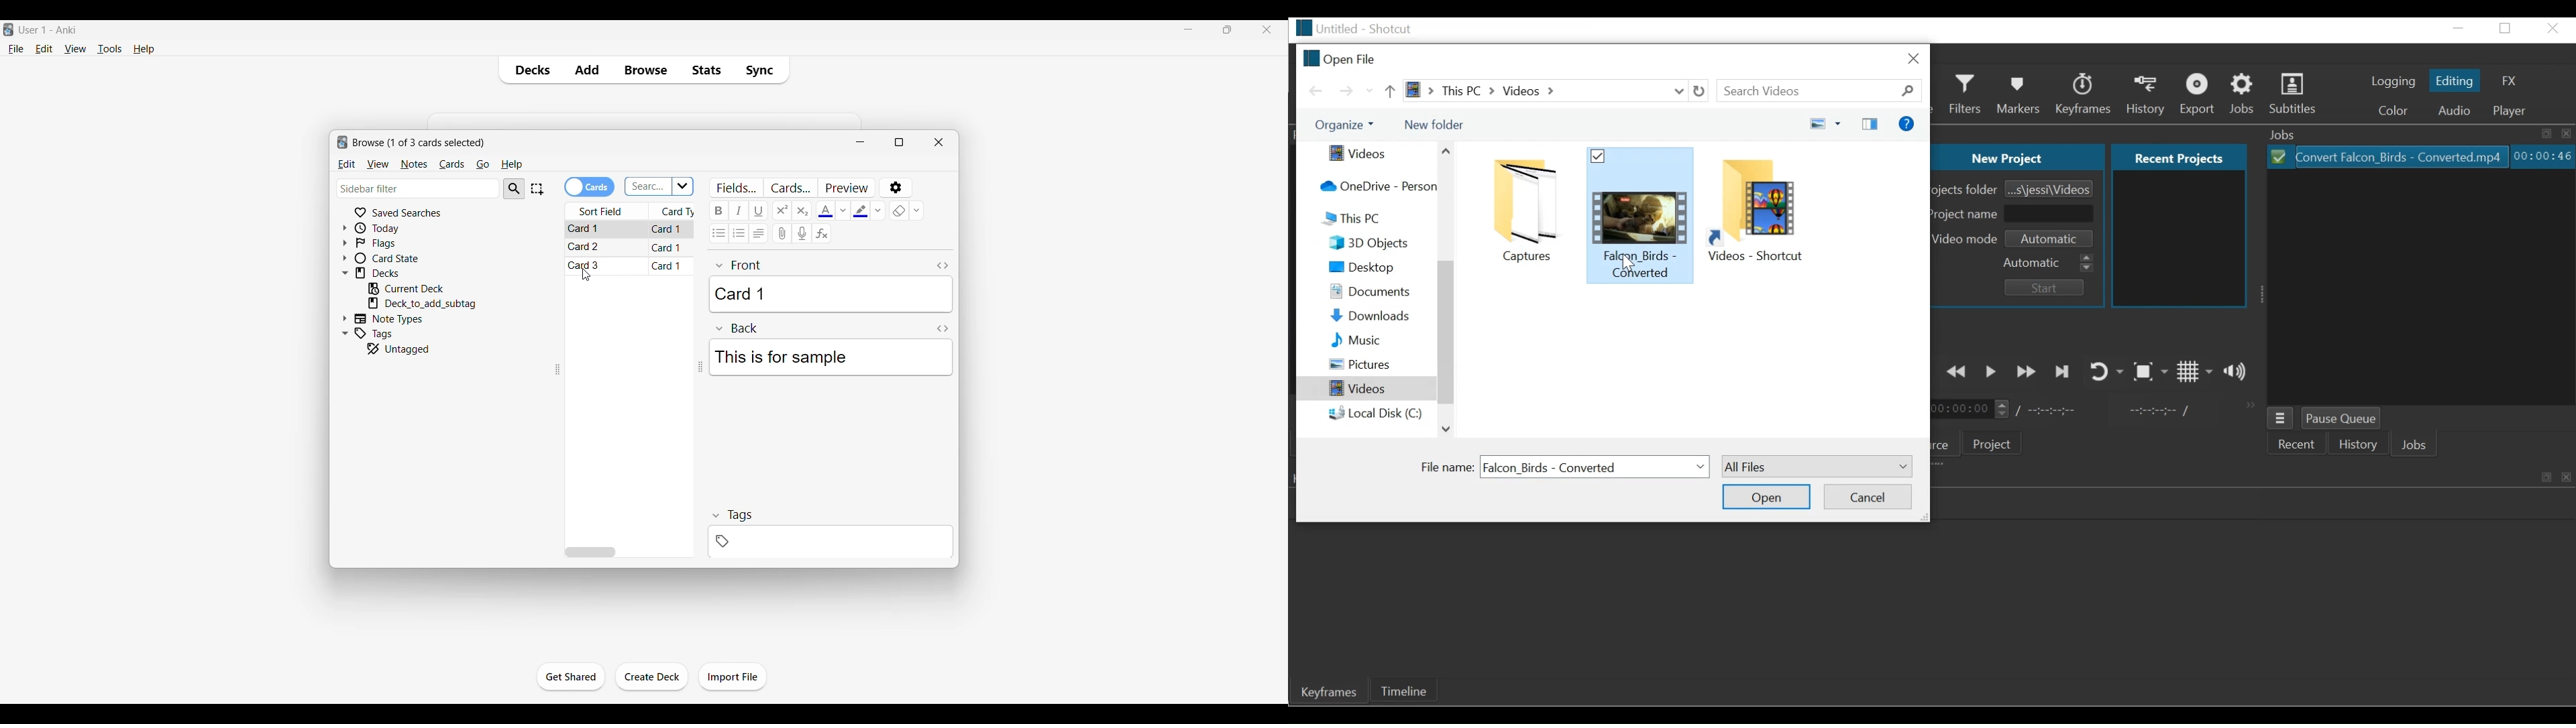 The image size is (2576, 728). I want to click on Subscript, so click(802, 210).